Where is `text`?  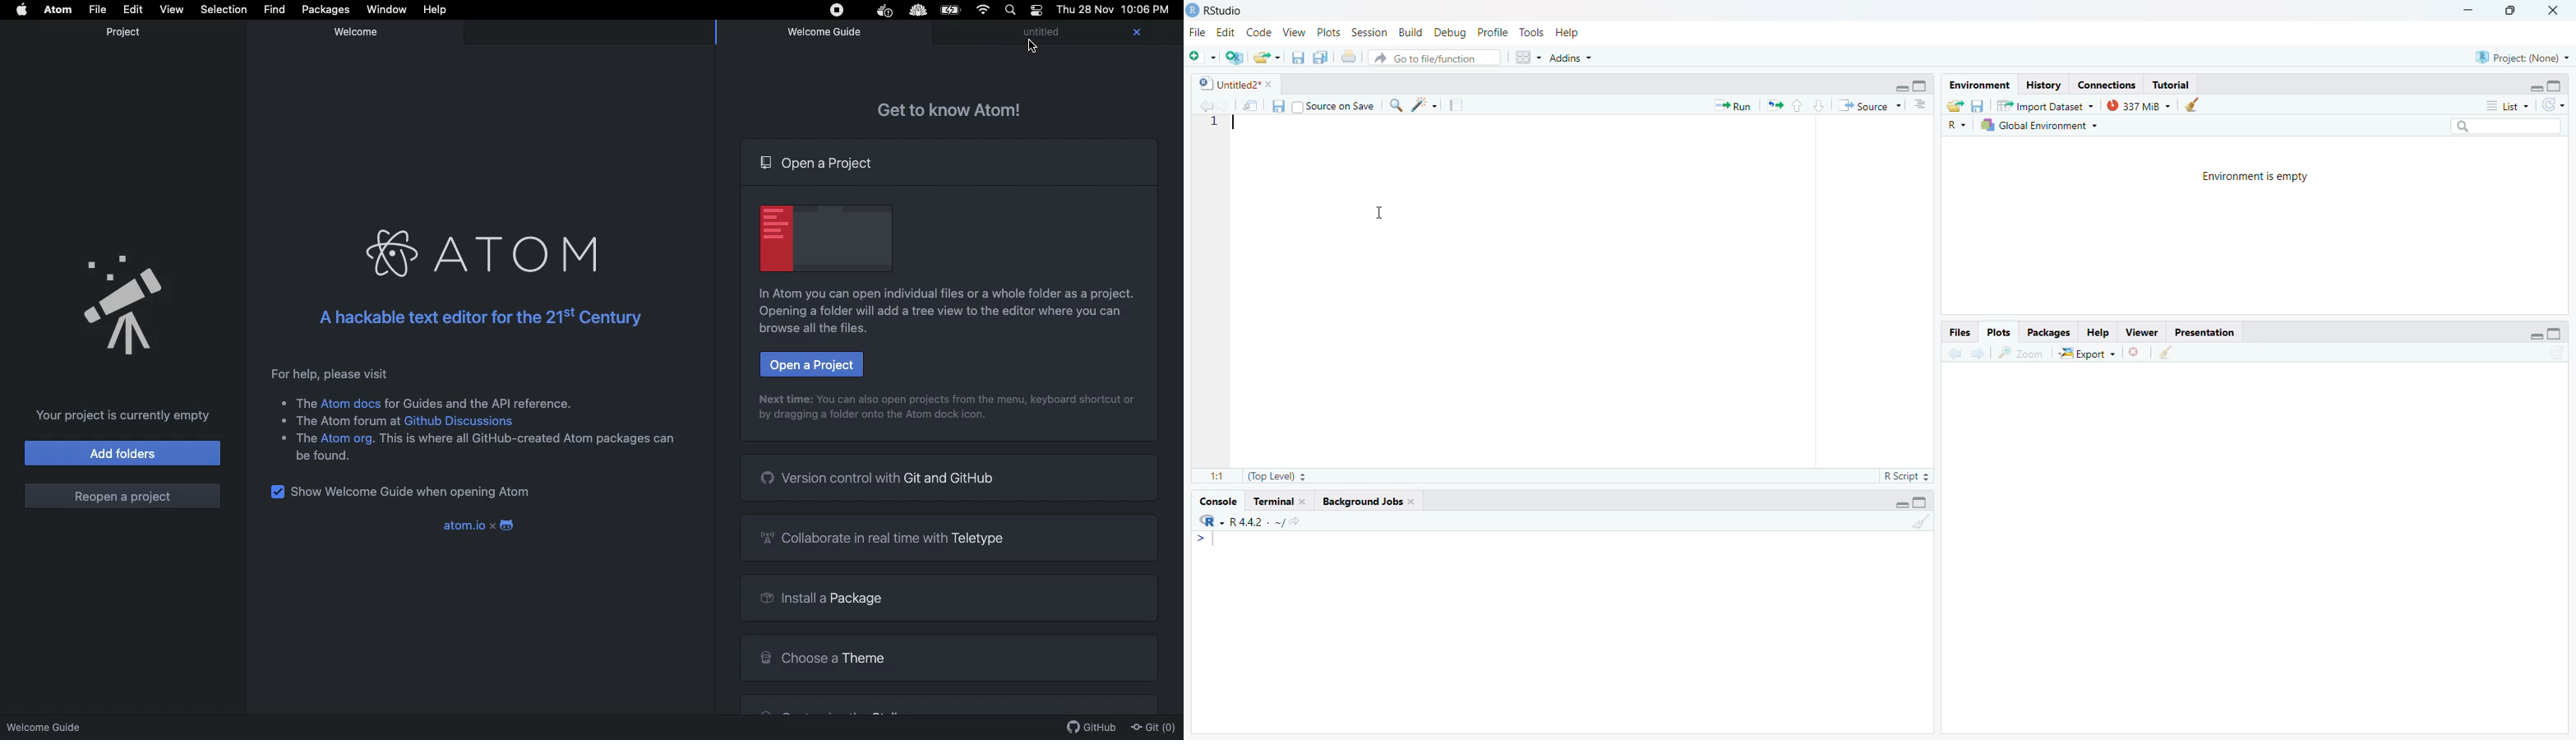
text is located at coordinates (528, 438).